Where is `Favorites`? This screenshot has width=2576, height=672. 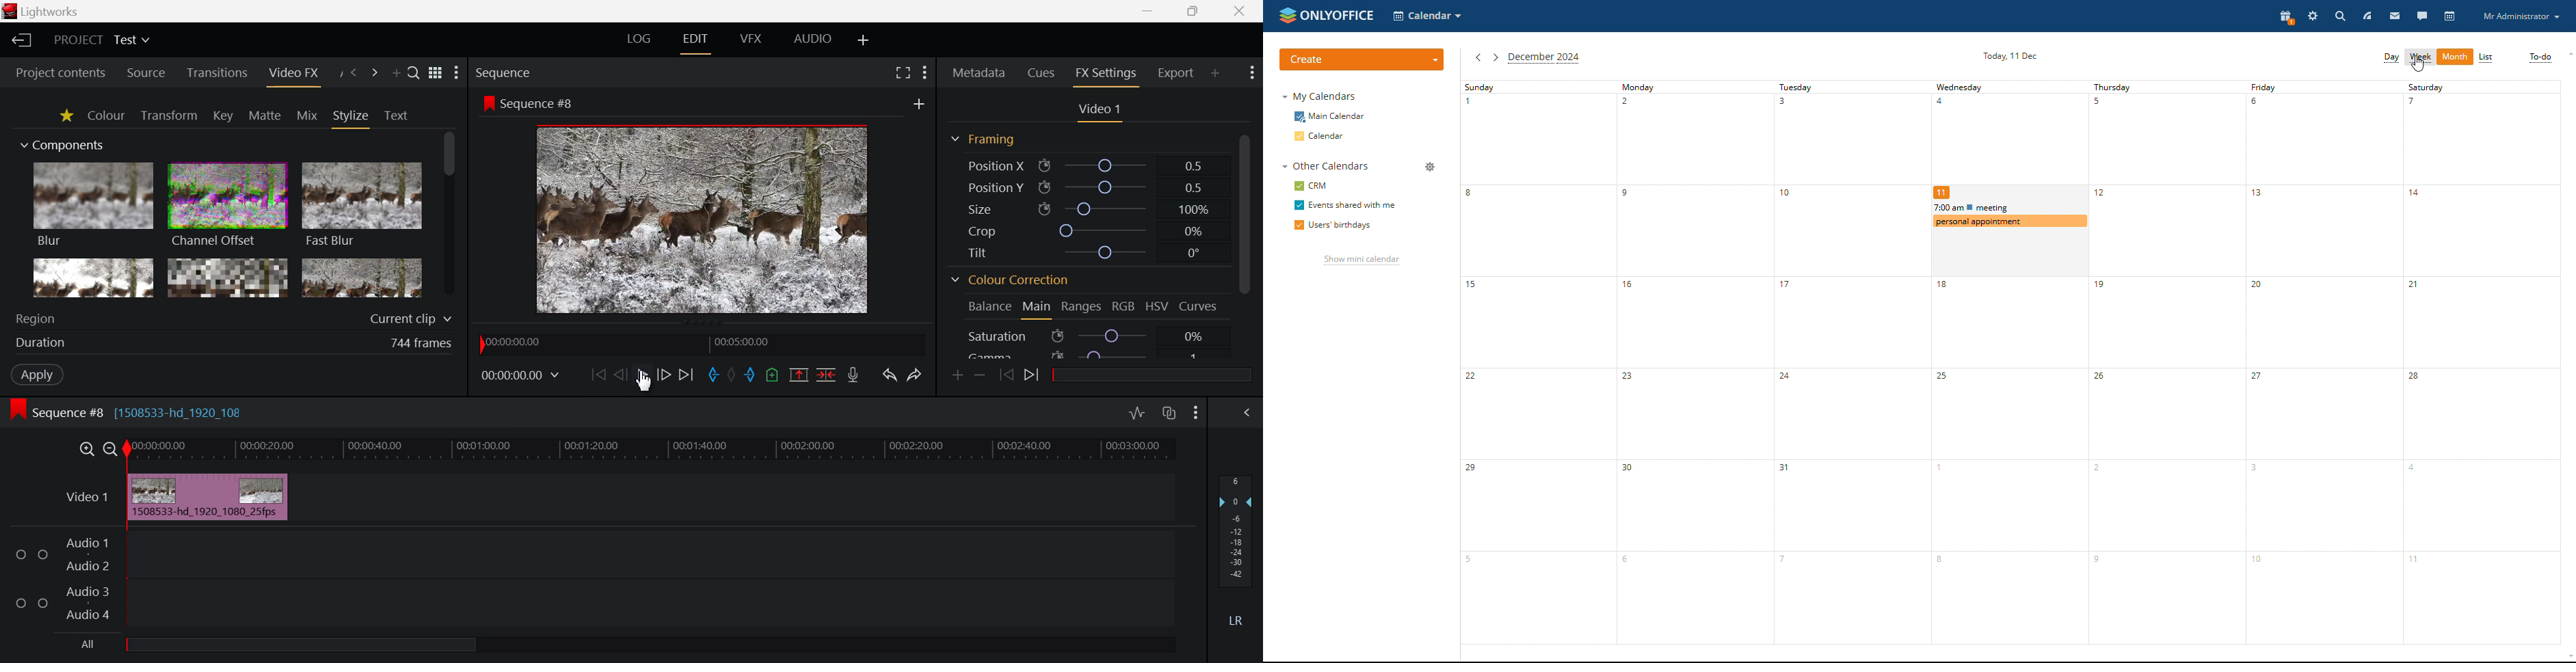 Favorites is located at coordinates (64, 116).